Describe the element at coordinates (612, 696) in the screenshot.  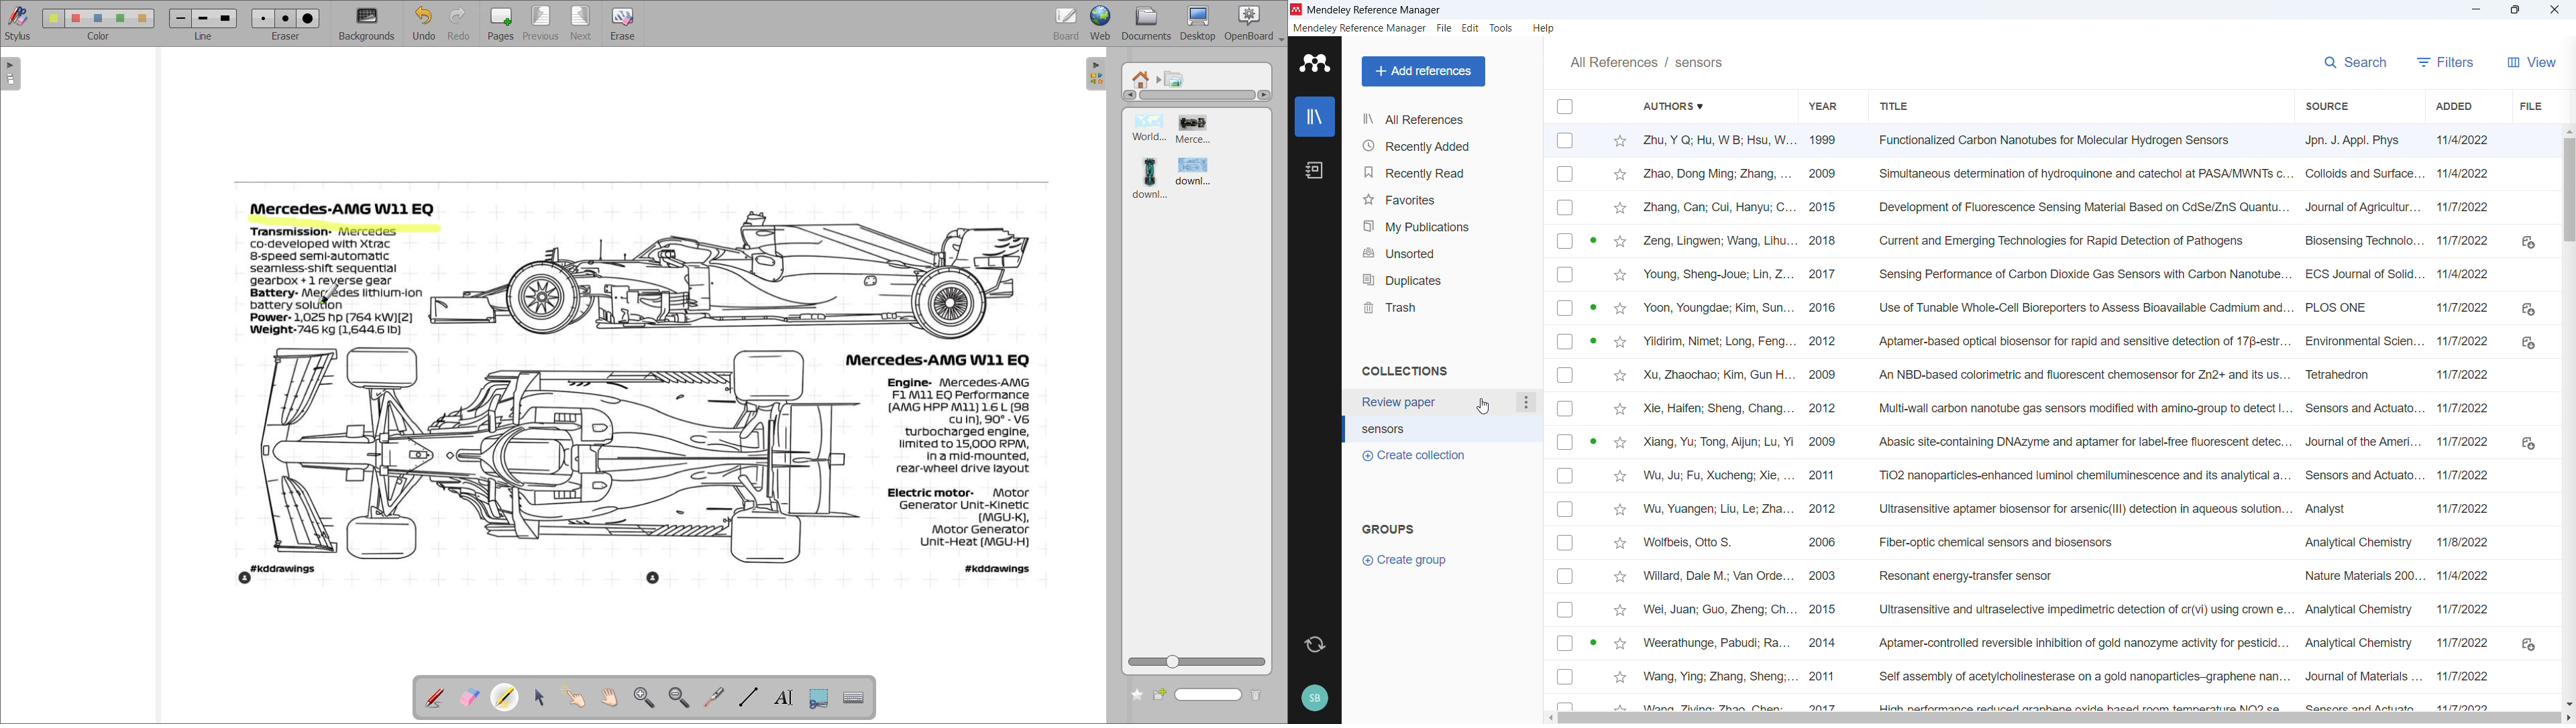
I see `scroll page` at that location.